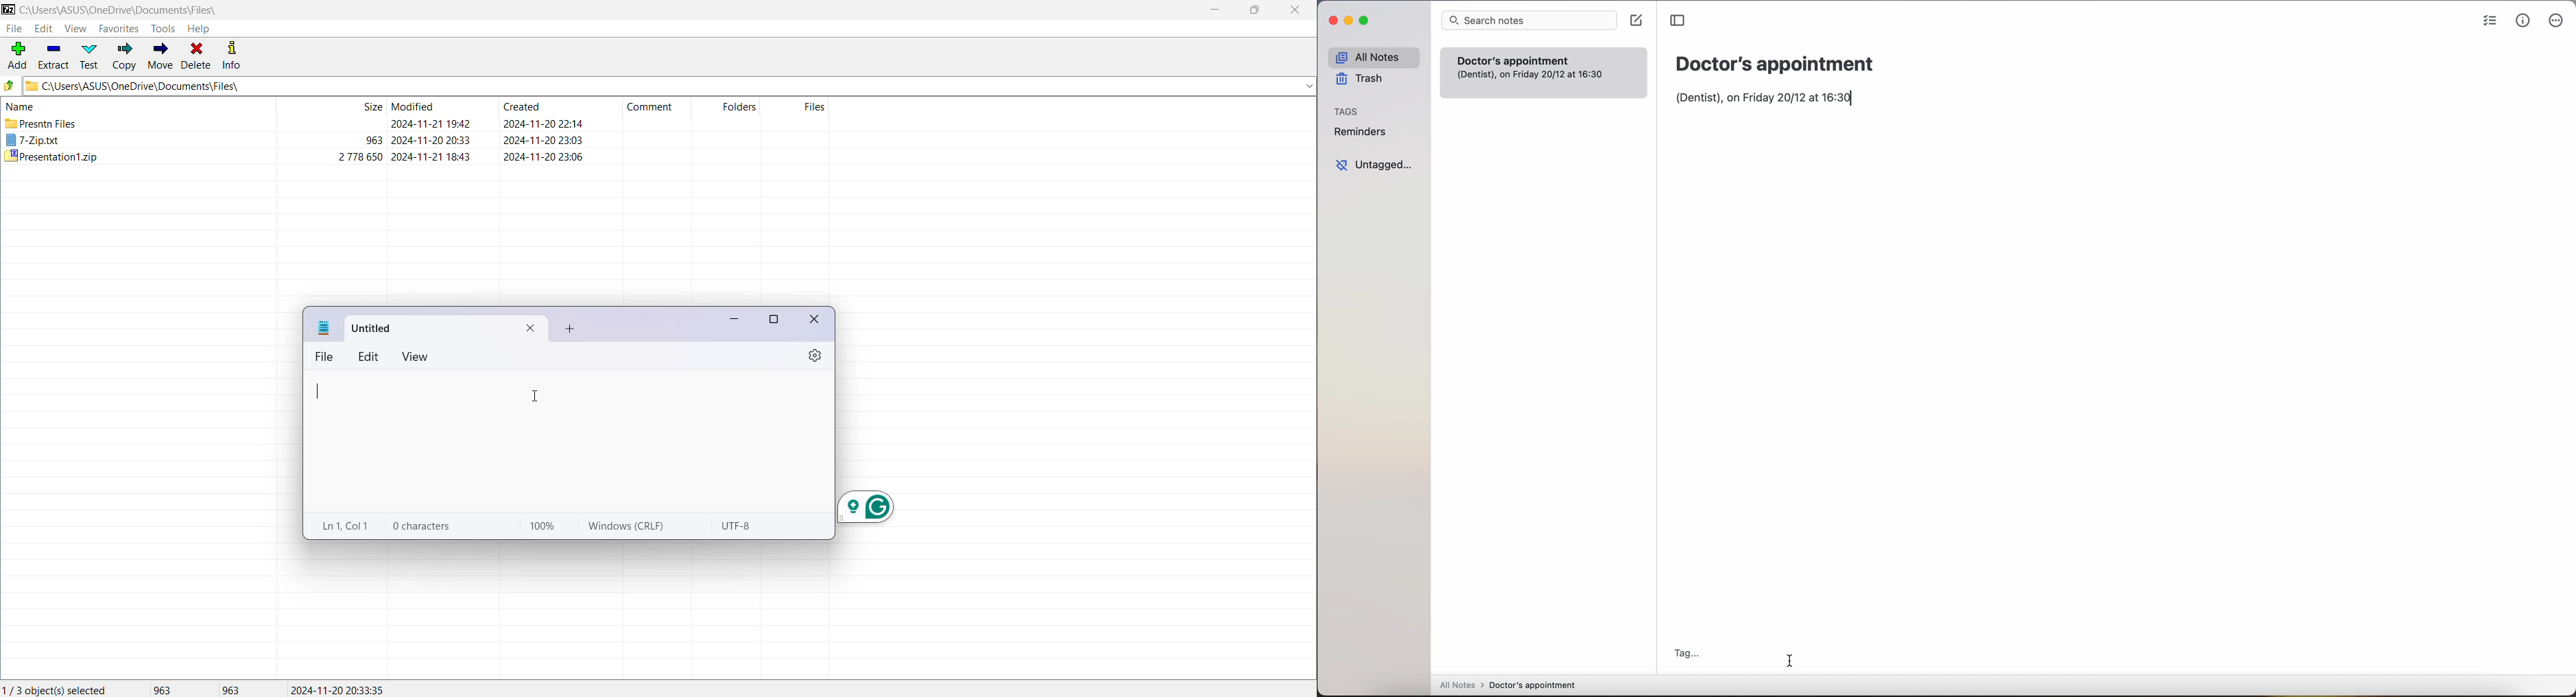 The image size is (2576, 700). Describe the element at coordinates (2487, 21) in the screenshot. I see `check list` at that location.